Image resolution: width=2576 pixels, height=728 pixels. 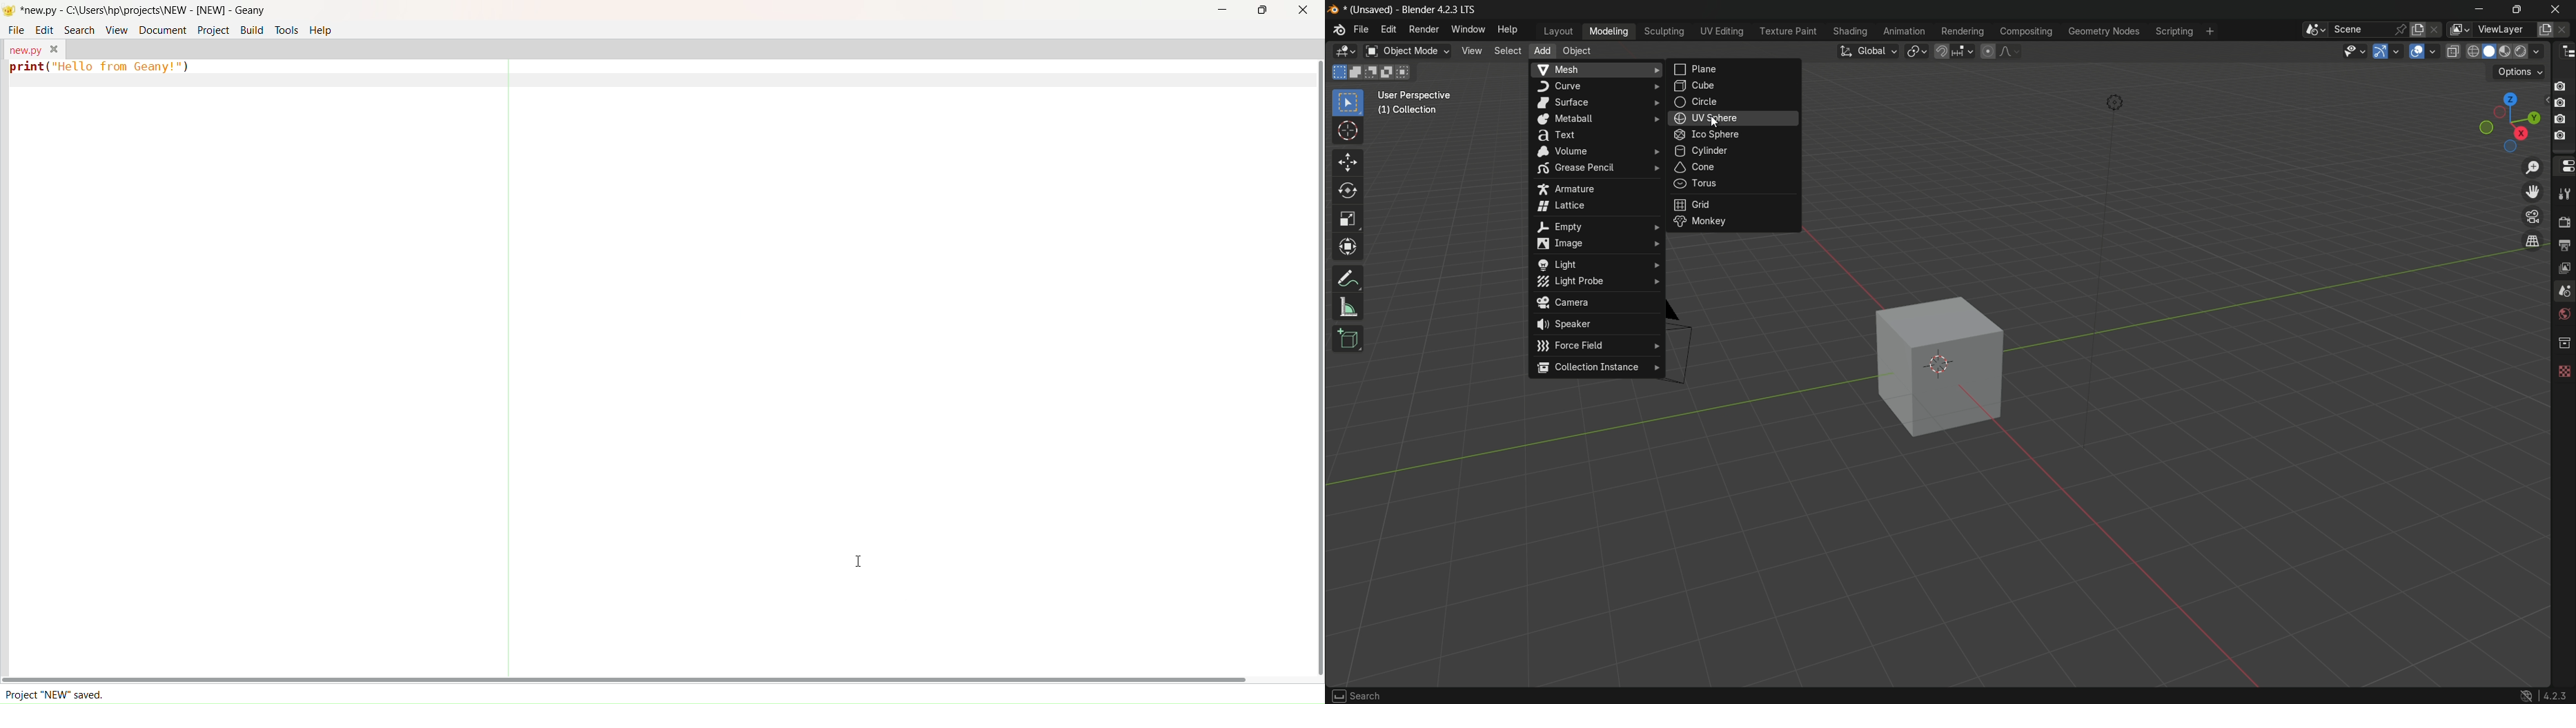 What do you see at coordinates (2504, 29) in the screenshot?
I see `view layer name` at bounding box center [2504, 29].